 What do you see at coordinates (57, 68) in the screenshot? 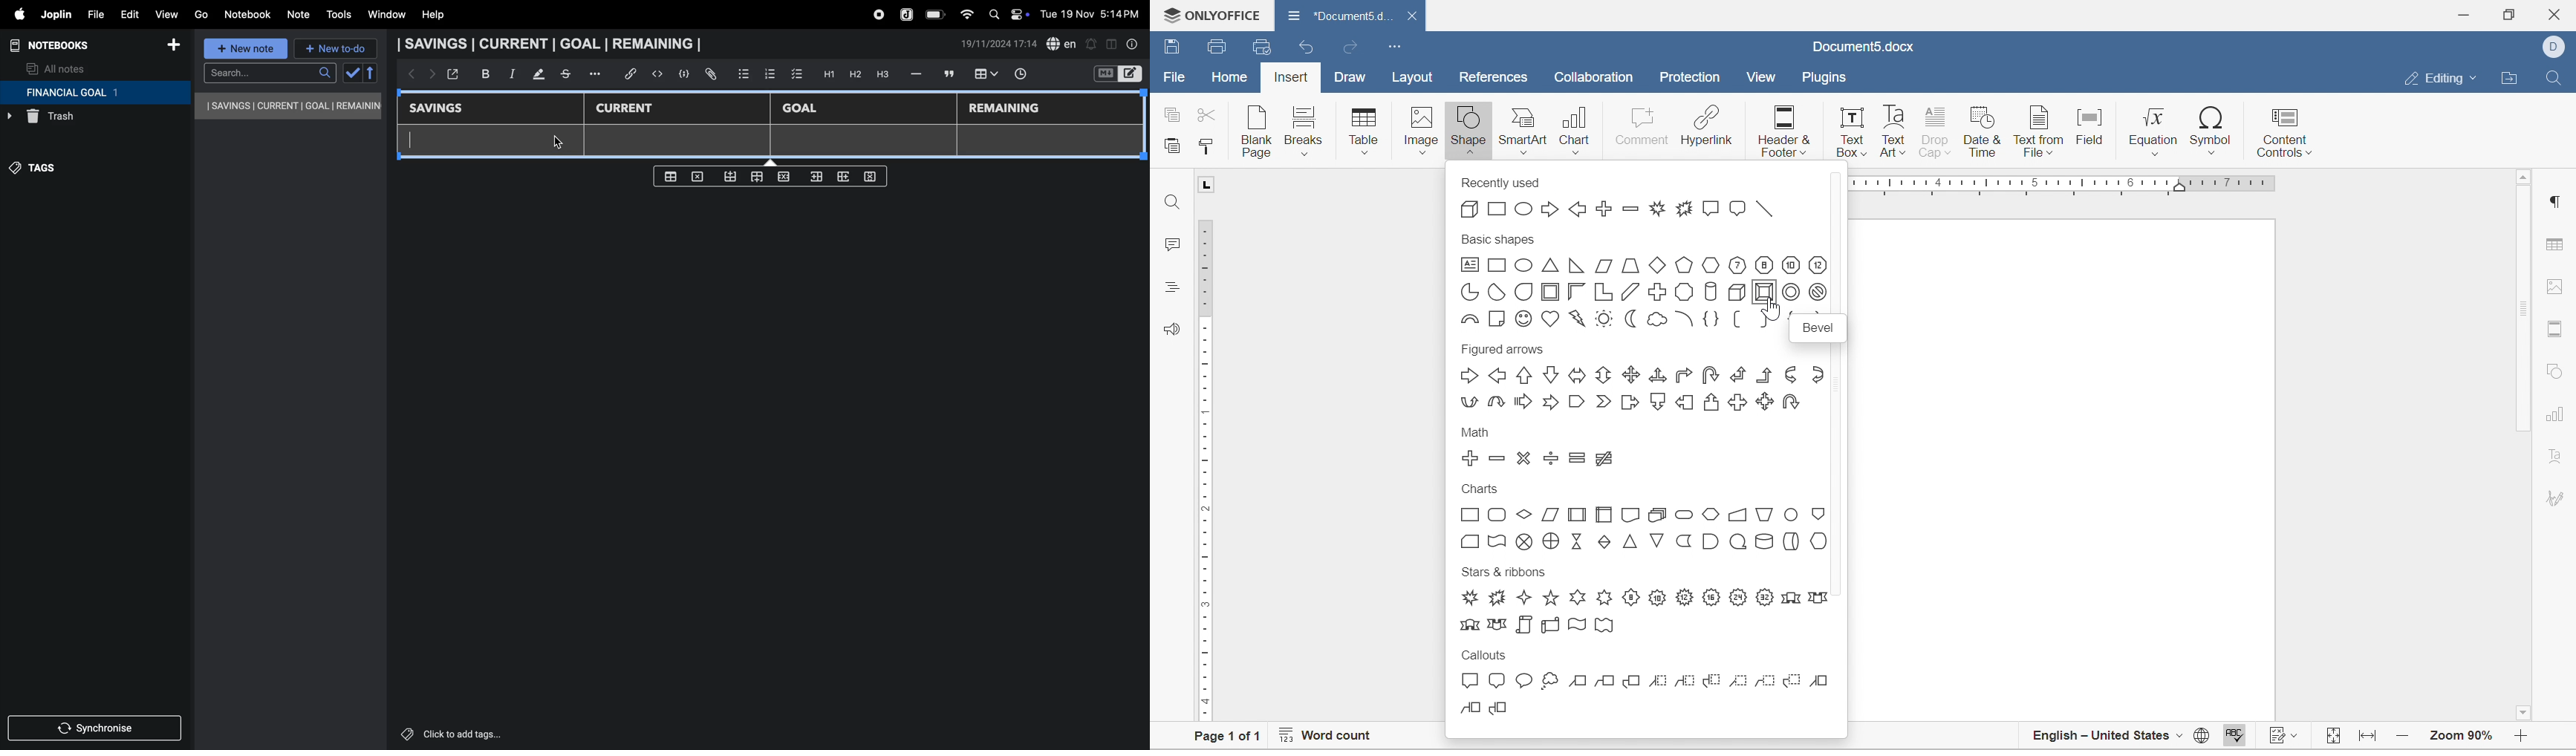
I see `all notes` at bounding box center [57, 68].